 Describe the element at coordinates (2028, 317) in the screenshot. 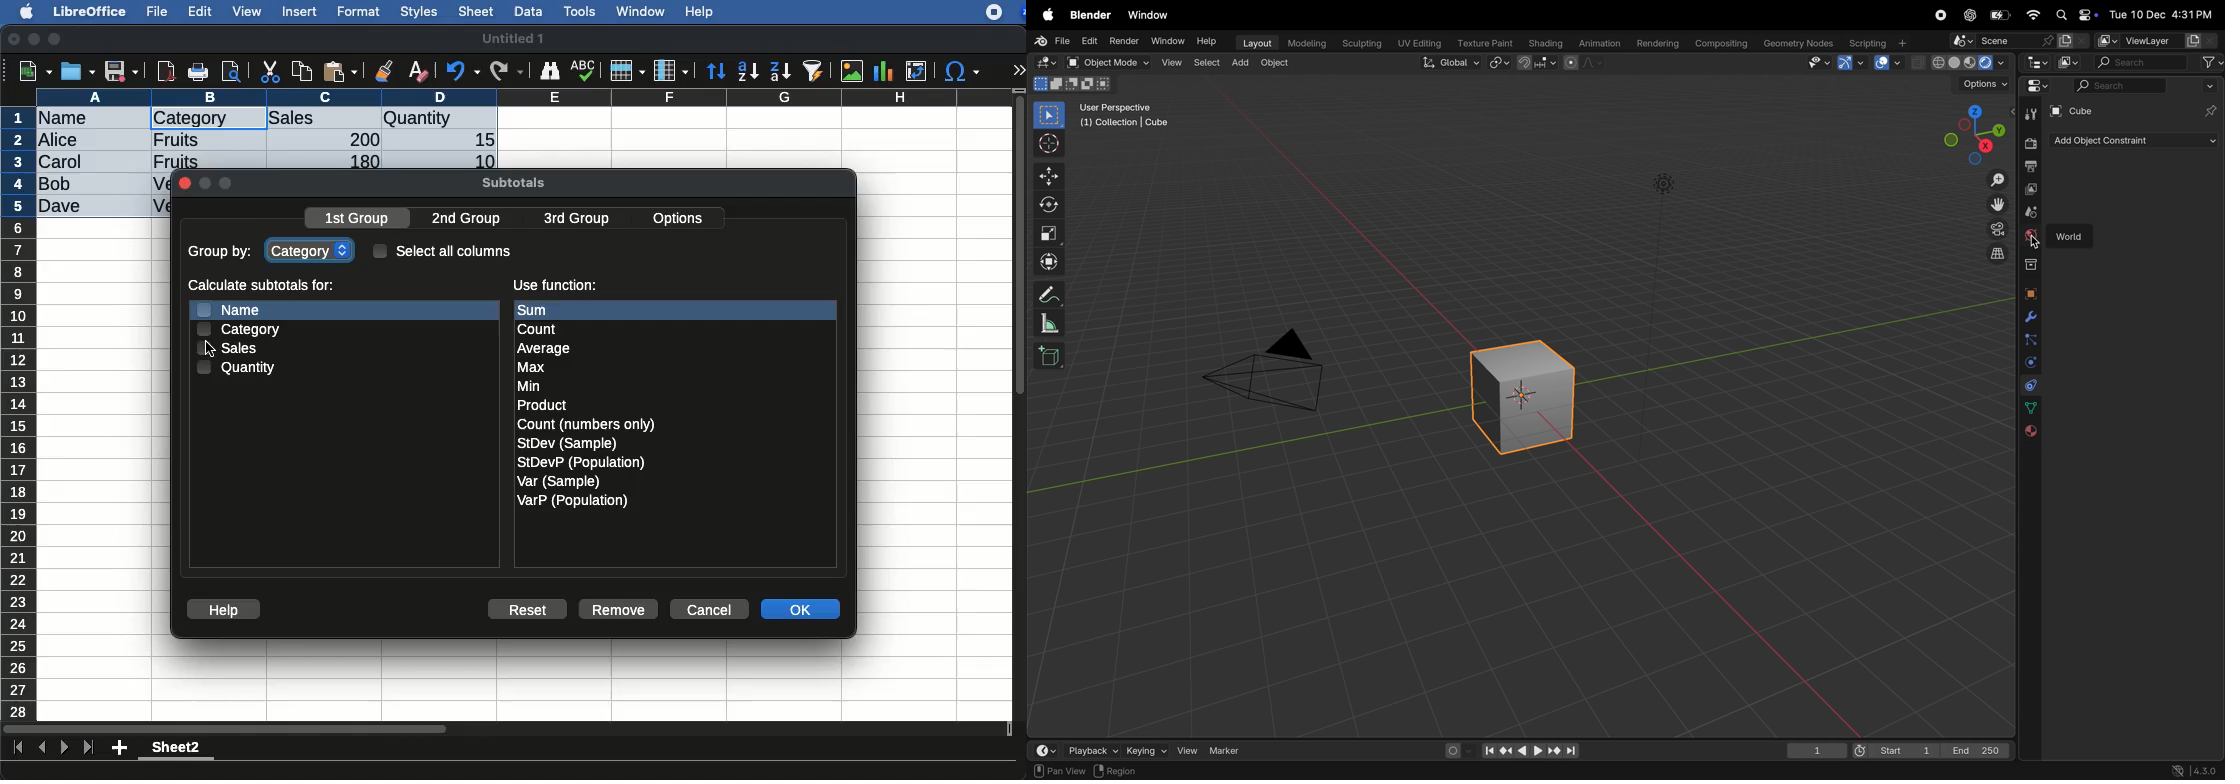

I see `modifiers` at that location.